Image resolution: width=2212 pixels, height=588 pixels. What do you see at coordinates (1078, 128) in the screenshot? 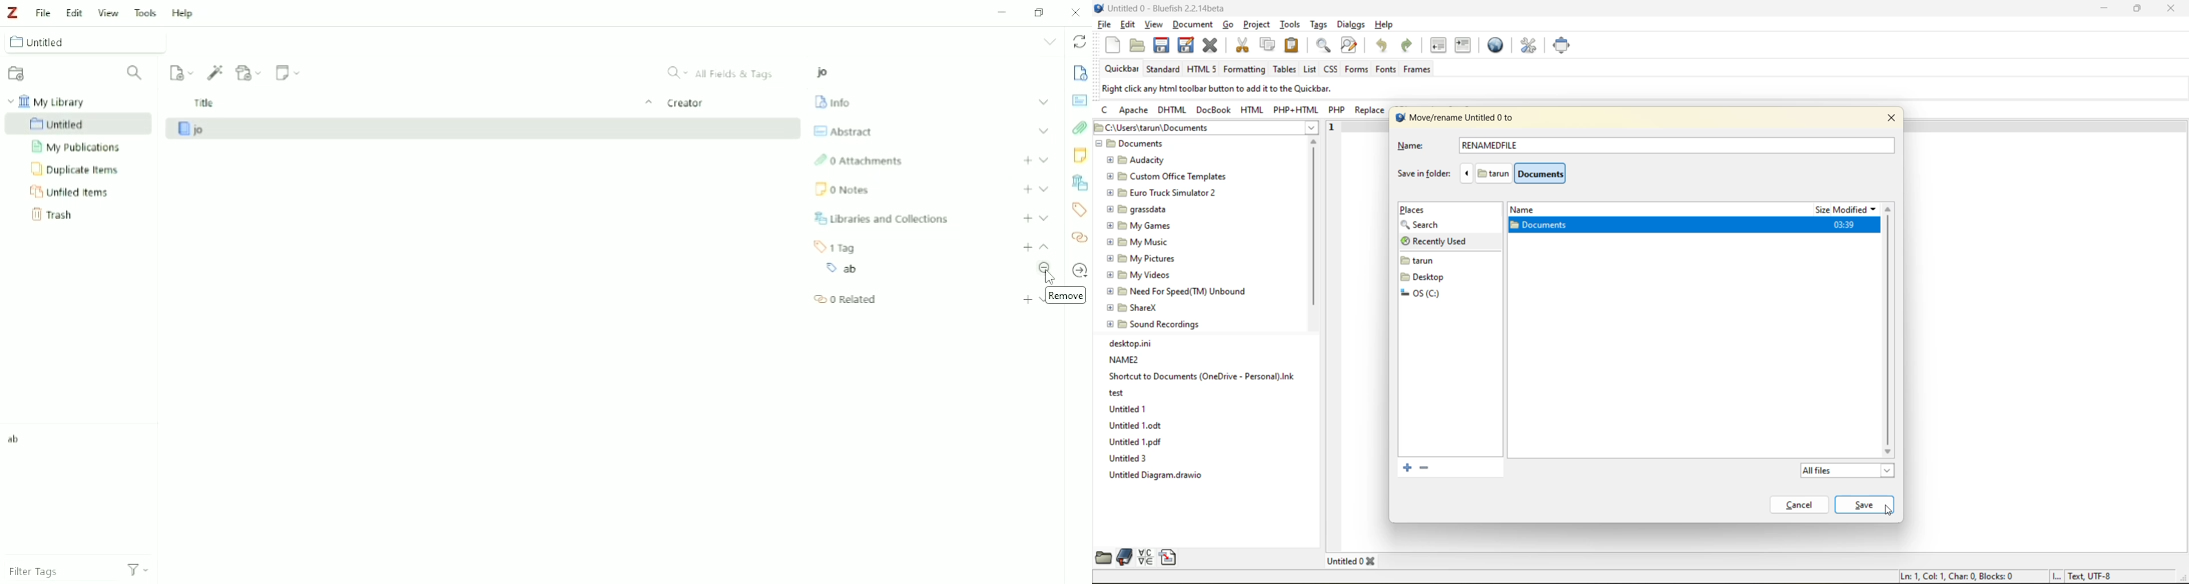
I see `Attachments` at bounding box center [1078, 128].